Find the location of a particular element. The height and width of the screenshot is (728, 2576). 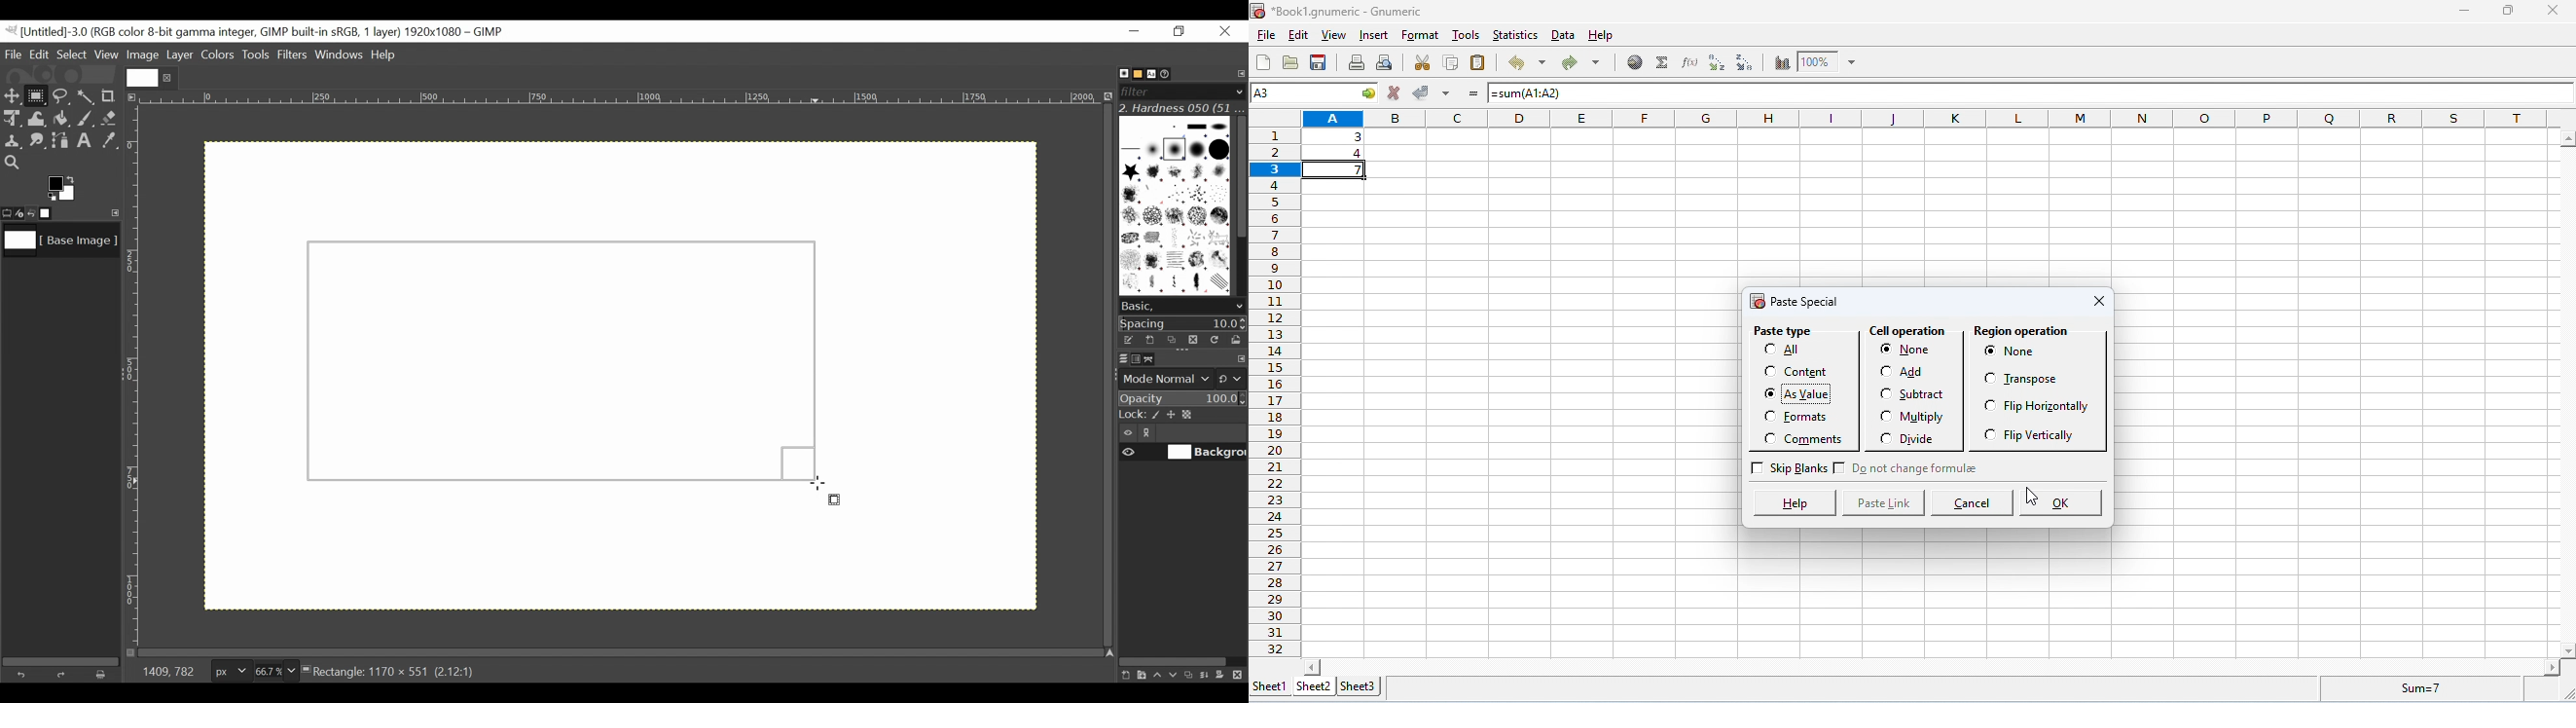

none is located at coordinates (2042, 352).